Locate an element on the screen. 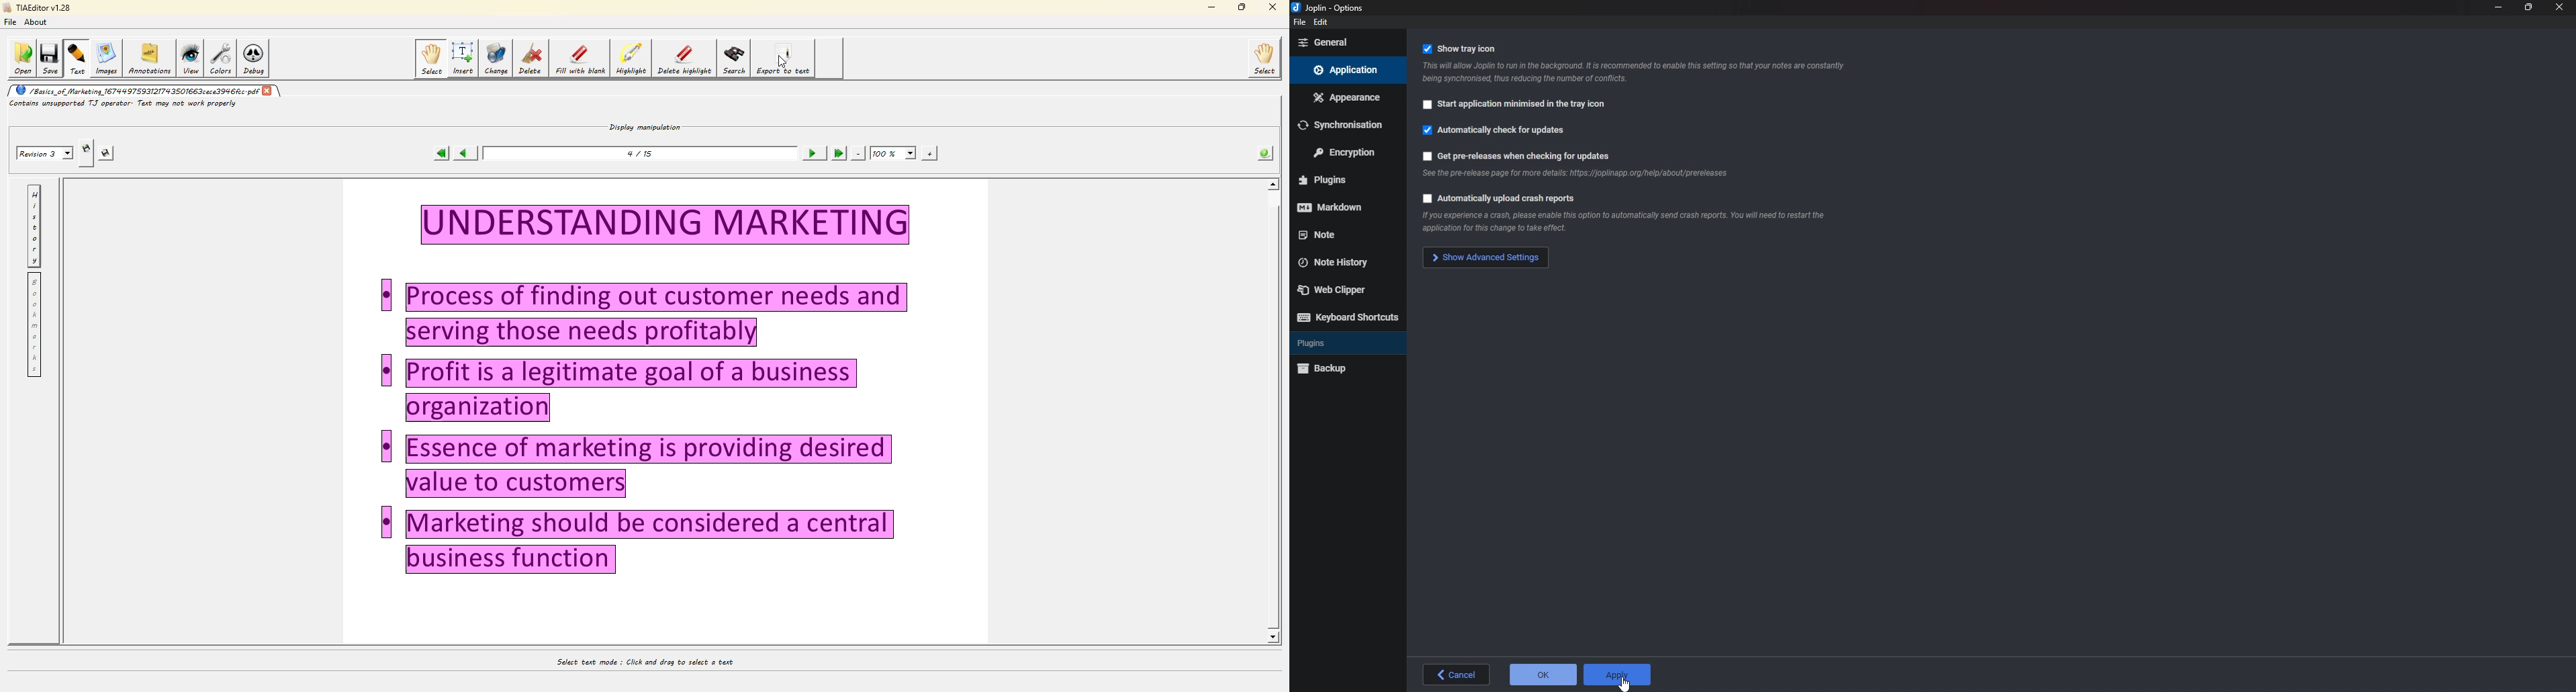 The height and width of the screenshot is (700, 2576). Synchronization is located at coordinates (1346, 123).